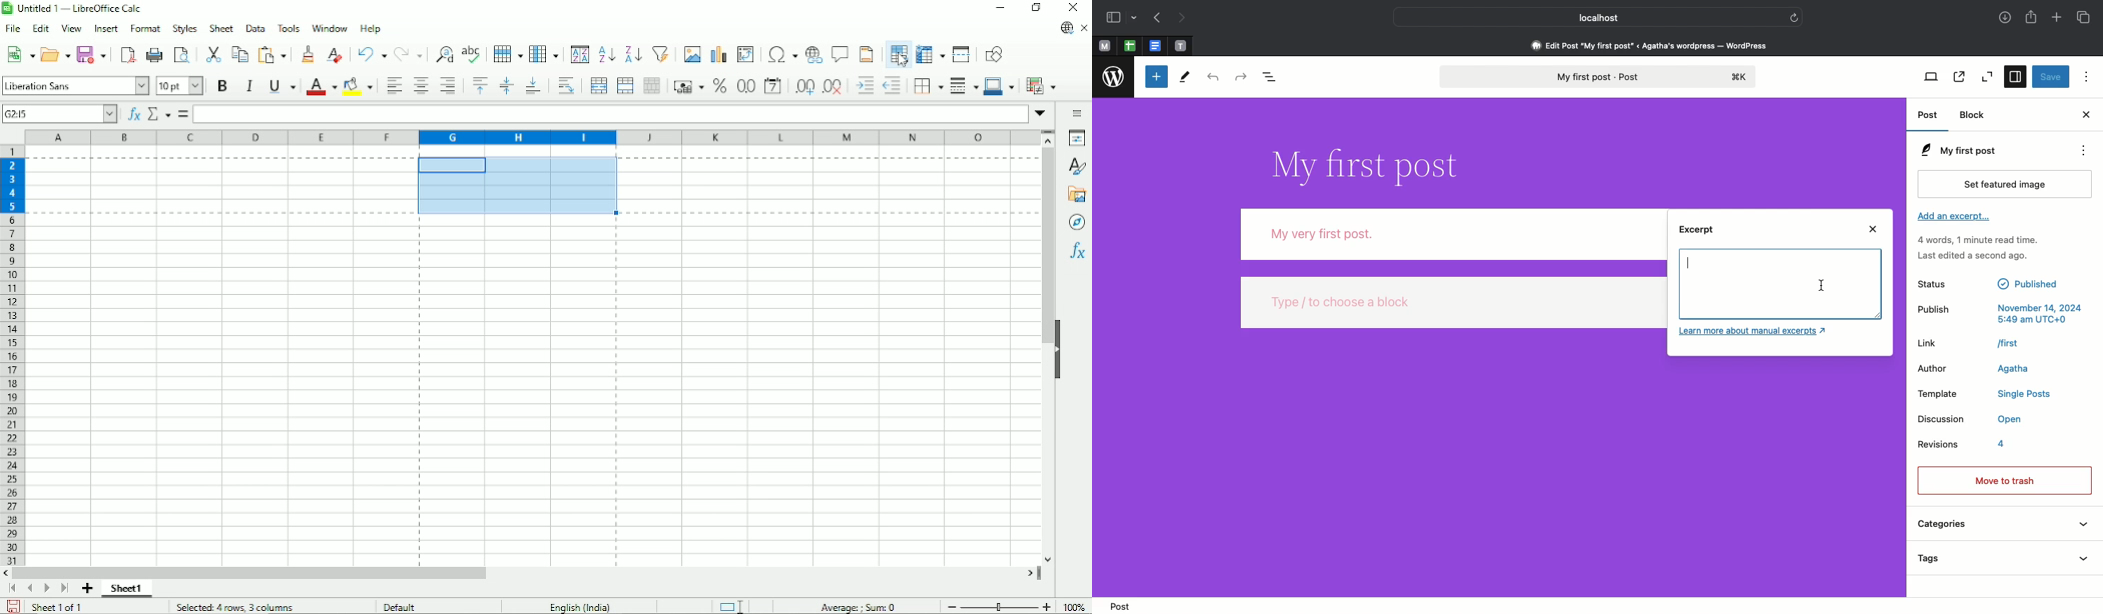 The width and height of the screenshot is (2128, 616). What do you see at coordinates (1797, 285) in the screenshot?
I see `Text box` at bounding box center [1797, 285].